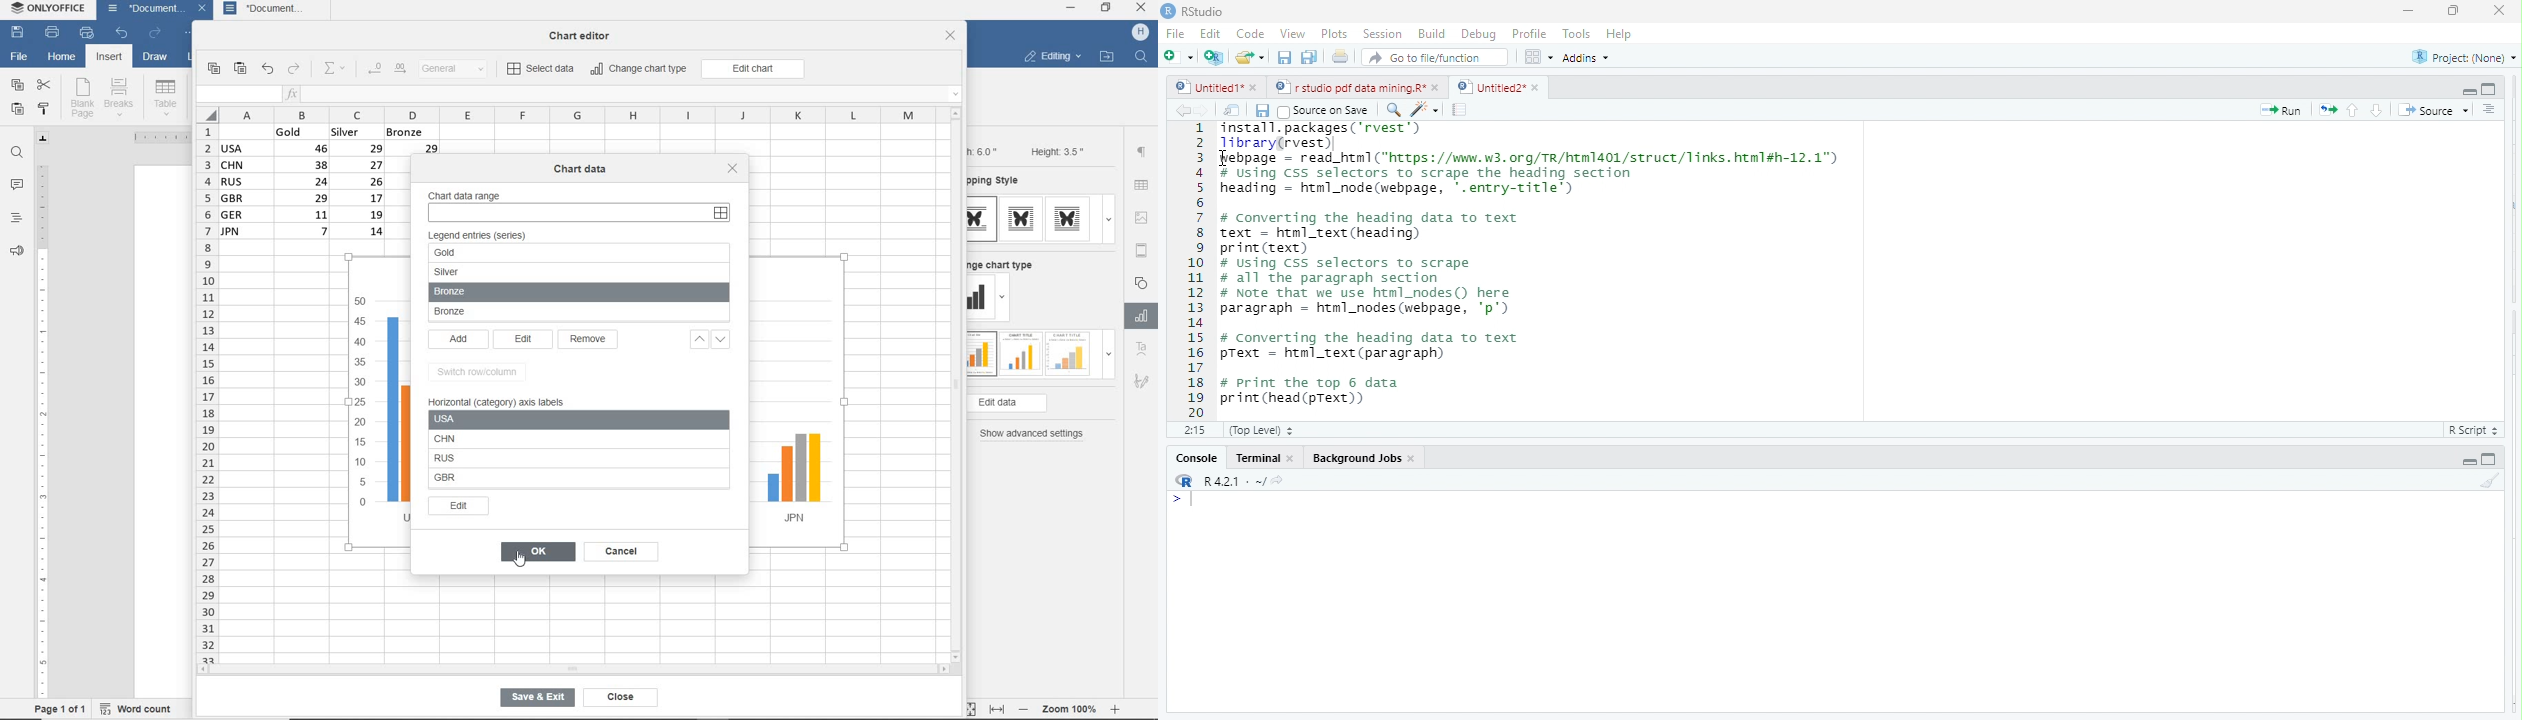  Describe the element at coordinates (459, 507) in the screenshot. I see `edit` at that location.